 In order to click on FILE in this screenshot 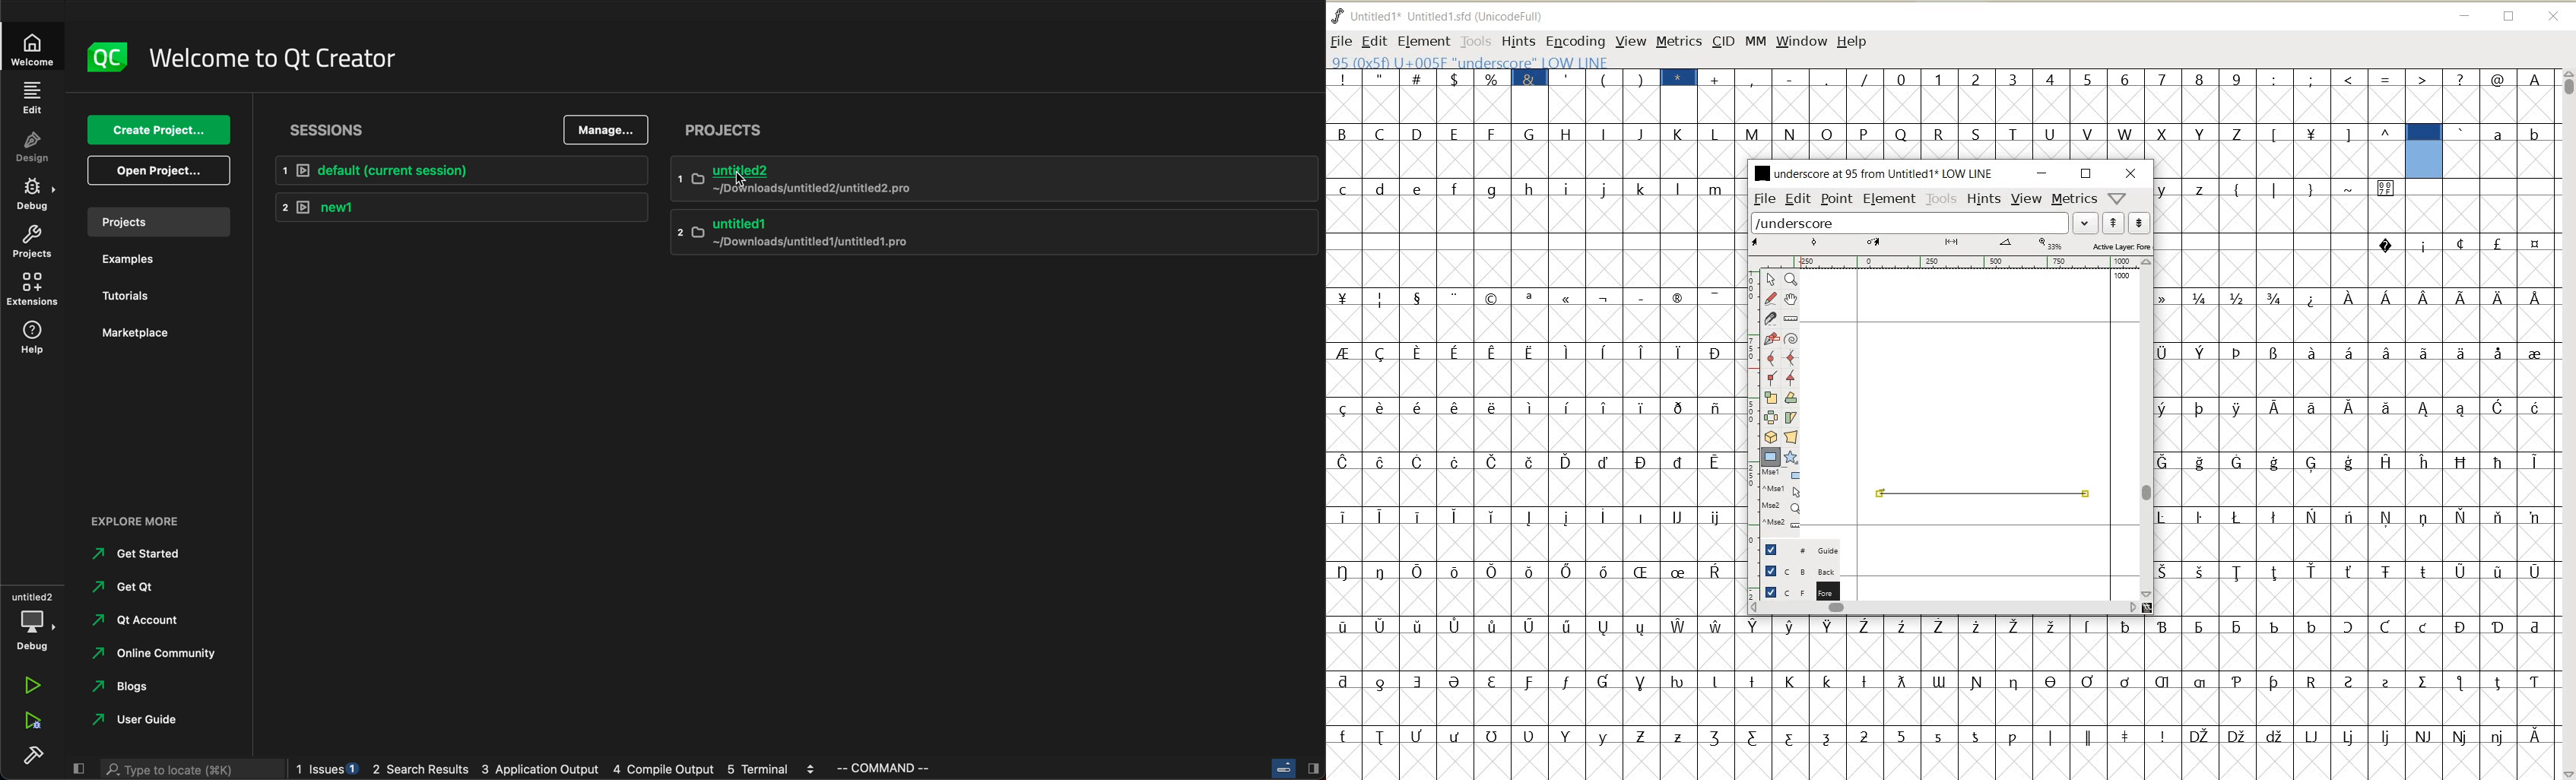, I will do `click(1341, 41)`.